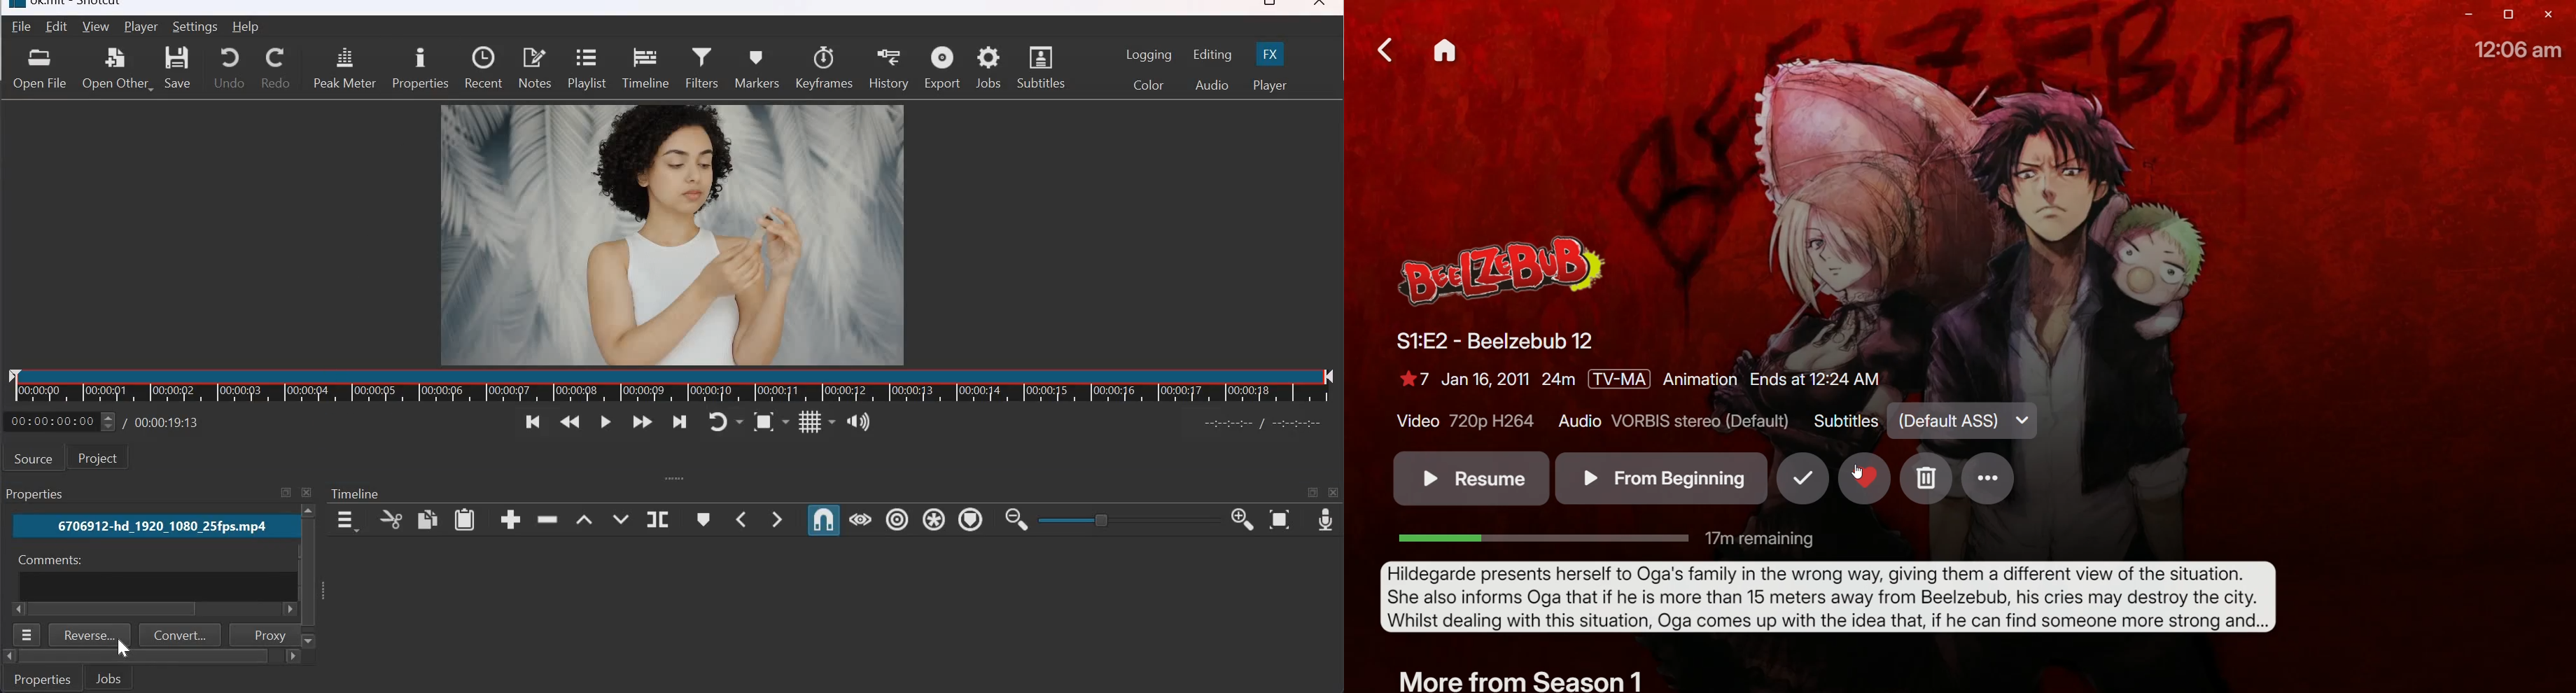 The image size is (2576, 700). I want to click on Logo, so click(1504, 274).